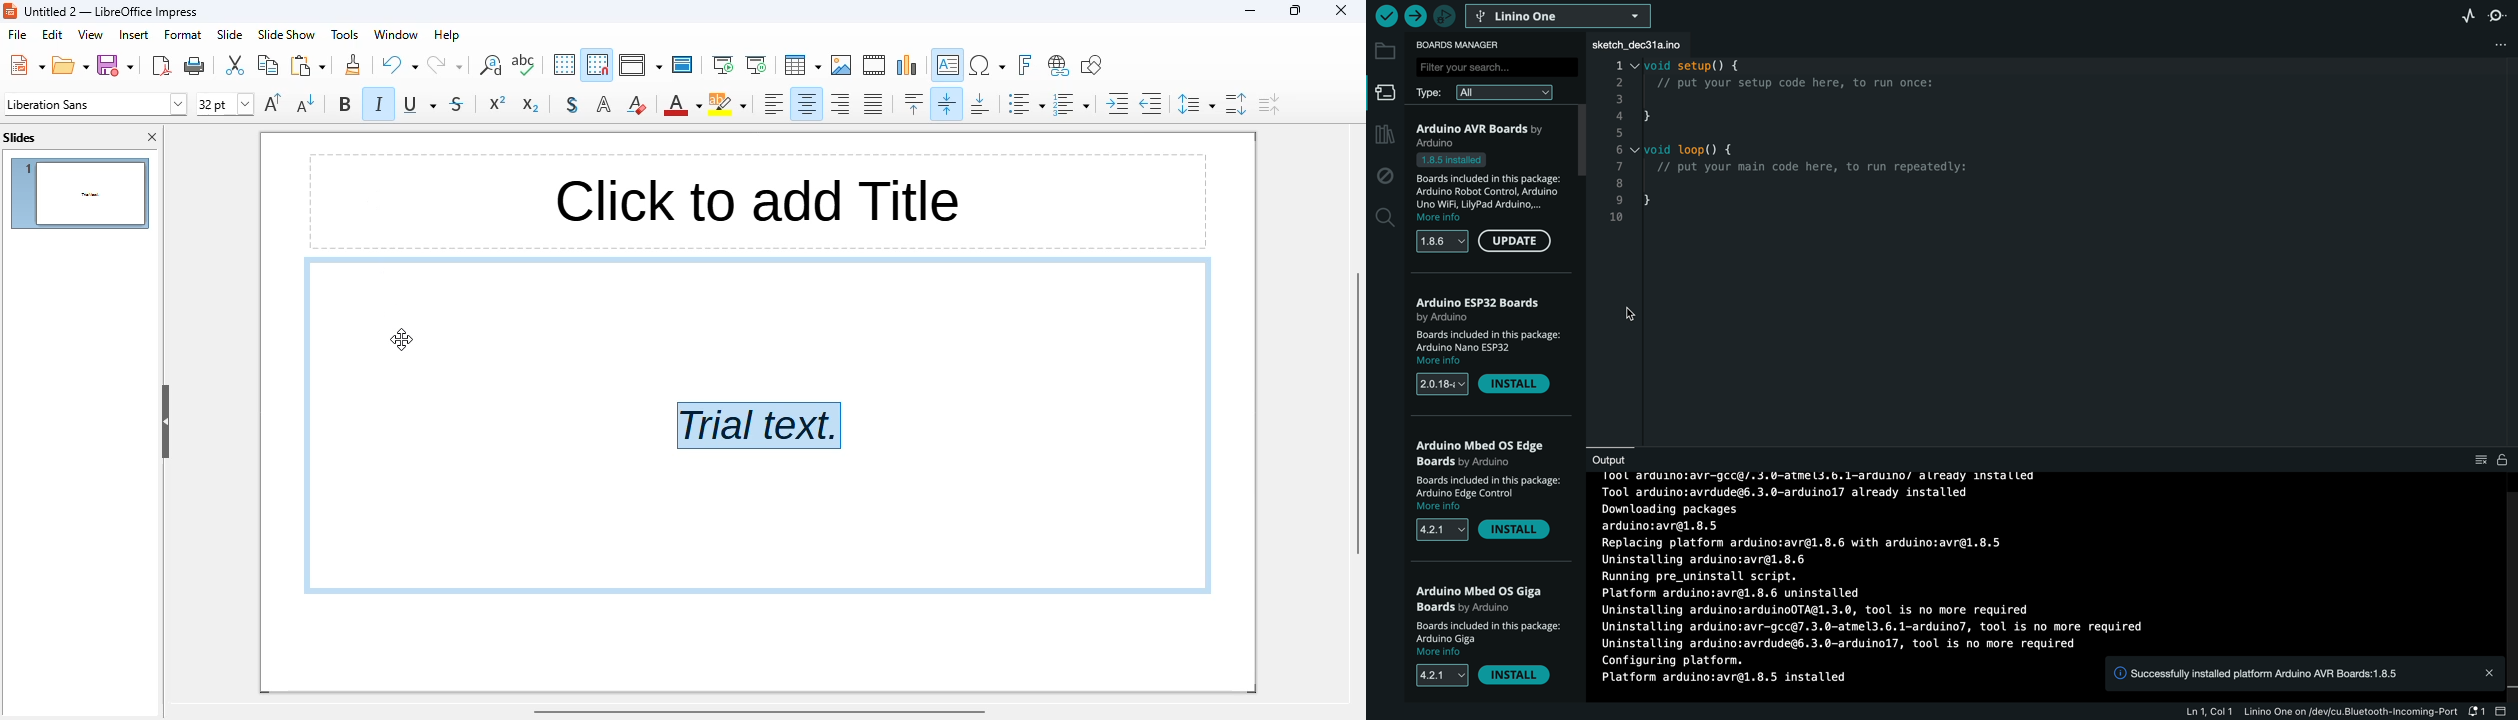 The height and width of the screenshot is (728, 2520). What do you see at coordinates (1386, 96) in the screenshot?
I see `board manager` at bounding box center [1386, 96].